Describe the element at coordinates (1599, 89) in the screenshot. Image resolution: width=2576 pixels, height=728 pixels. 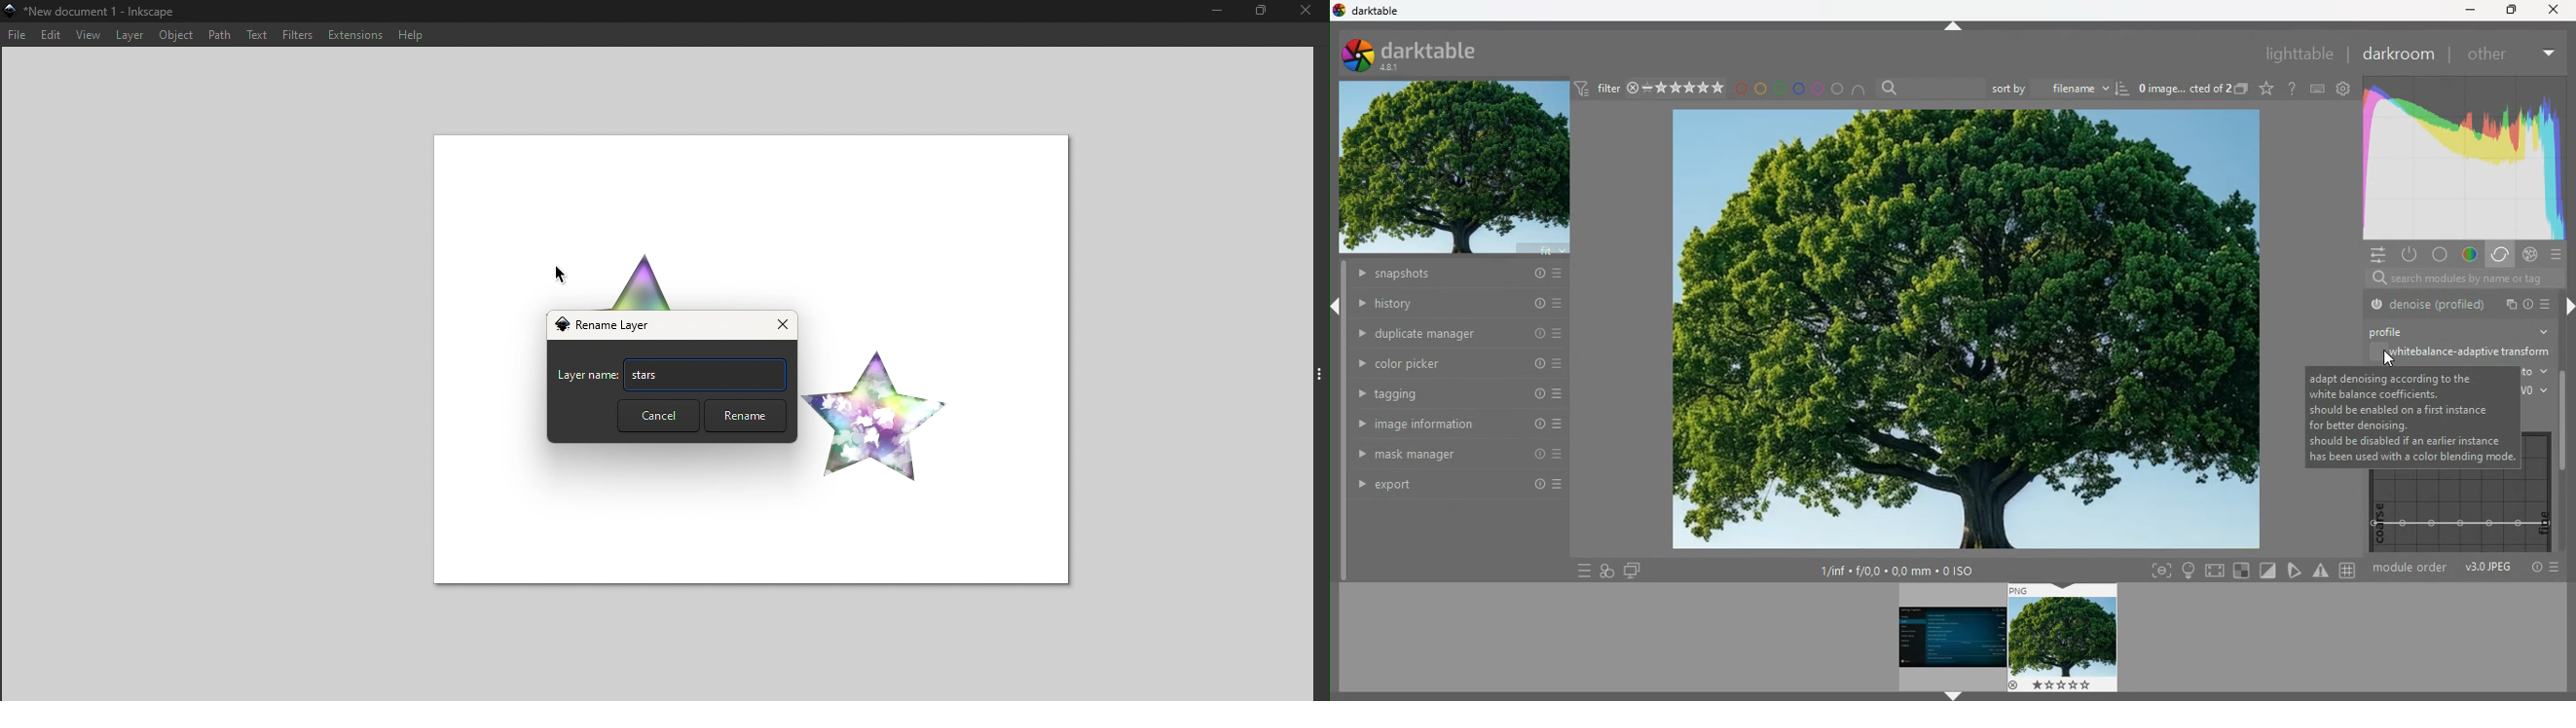
I see `filter` at that location.